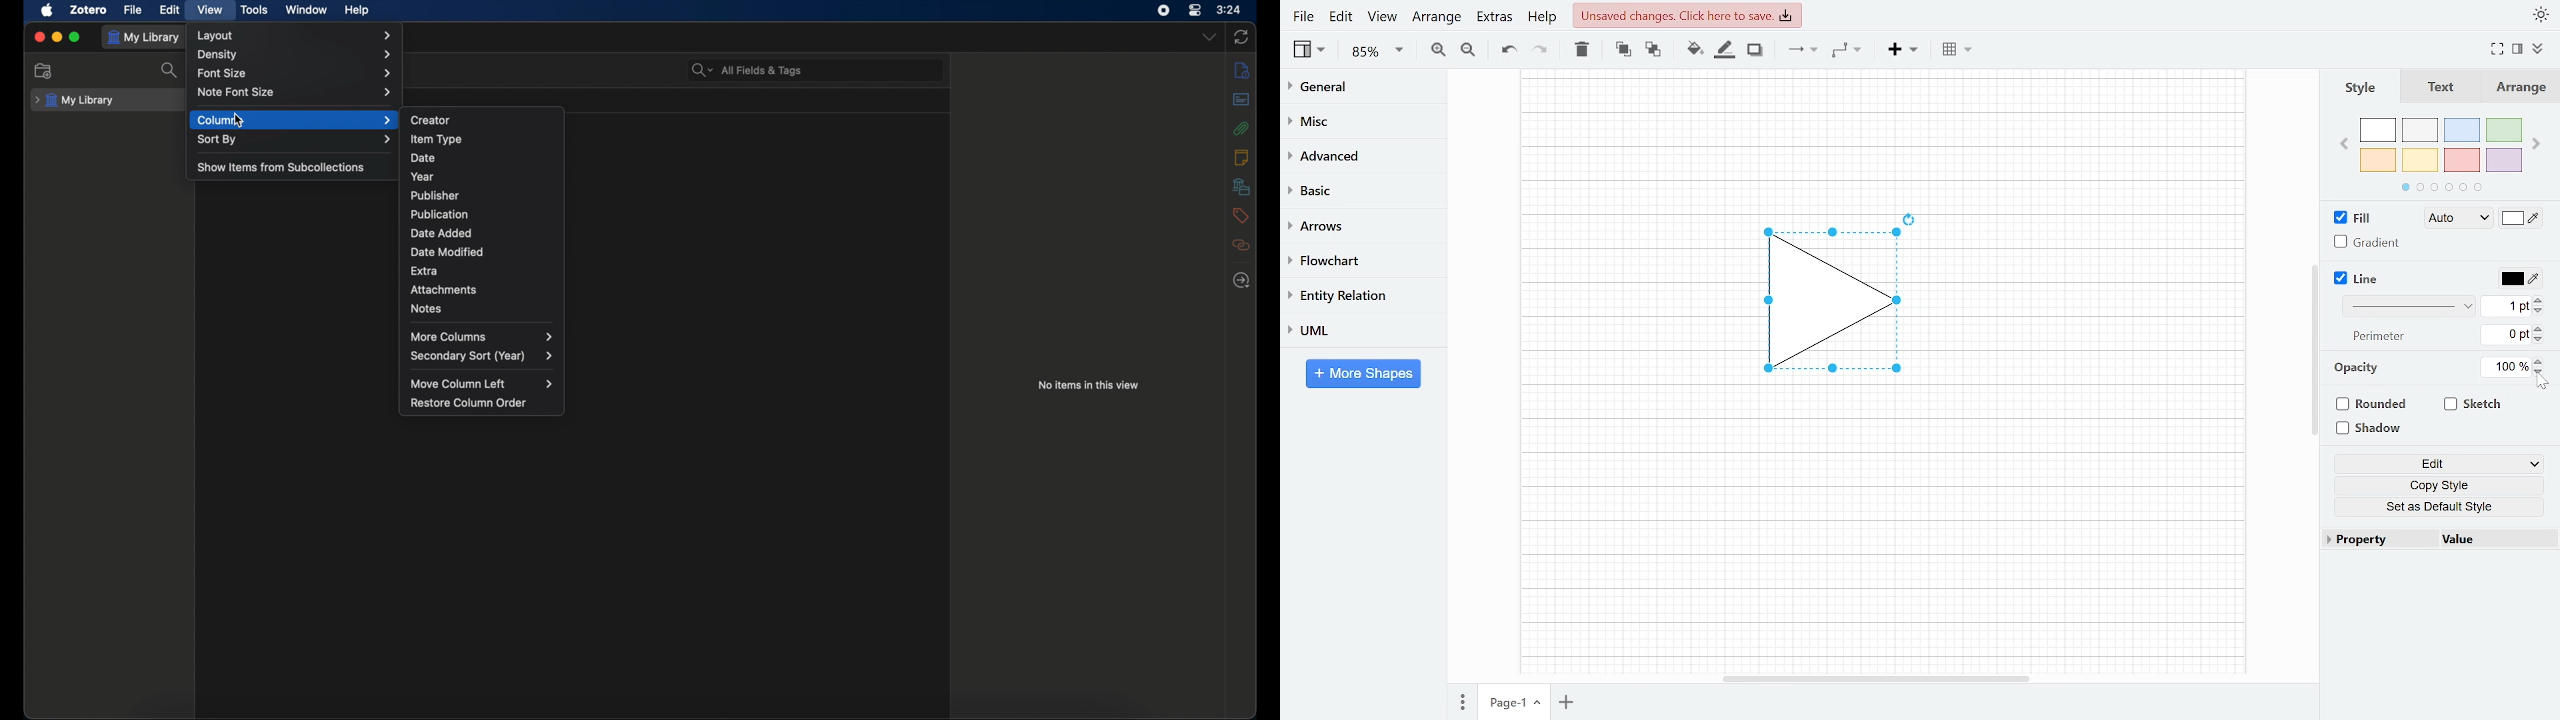  I want to click on cursor, so click(2544, 383).